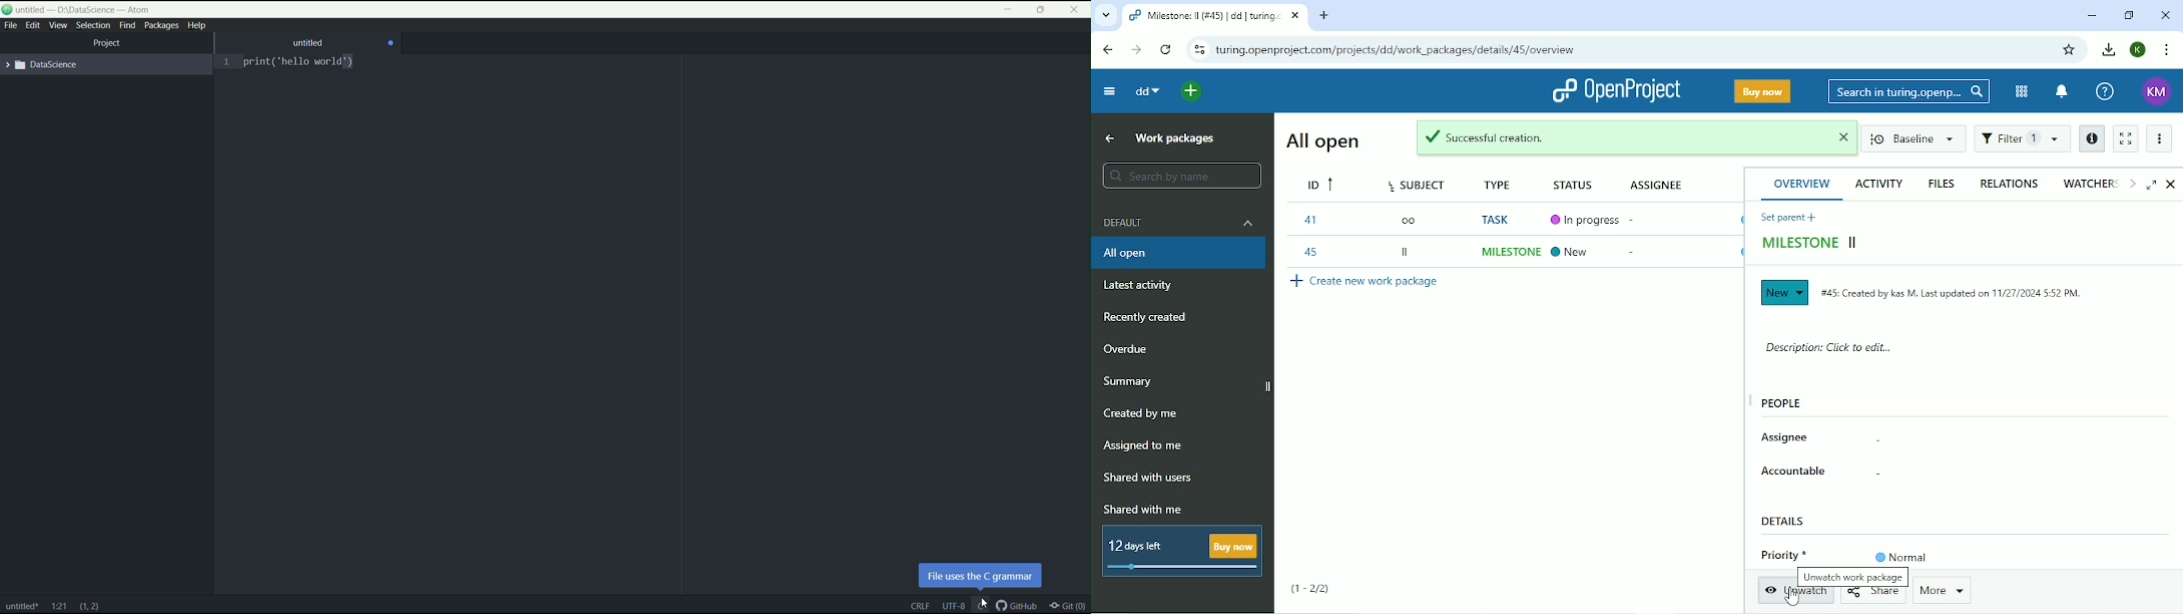  What do you see at coordinates (1140, 509) in the screenshot?
I see `Shared with me` at bounding box center [1140, 509].